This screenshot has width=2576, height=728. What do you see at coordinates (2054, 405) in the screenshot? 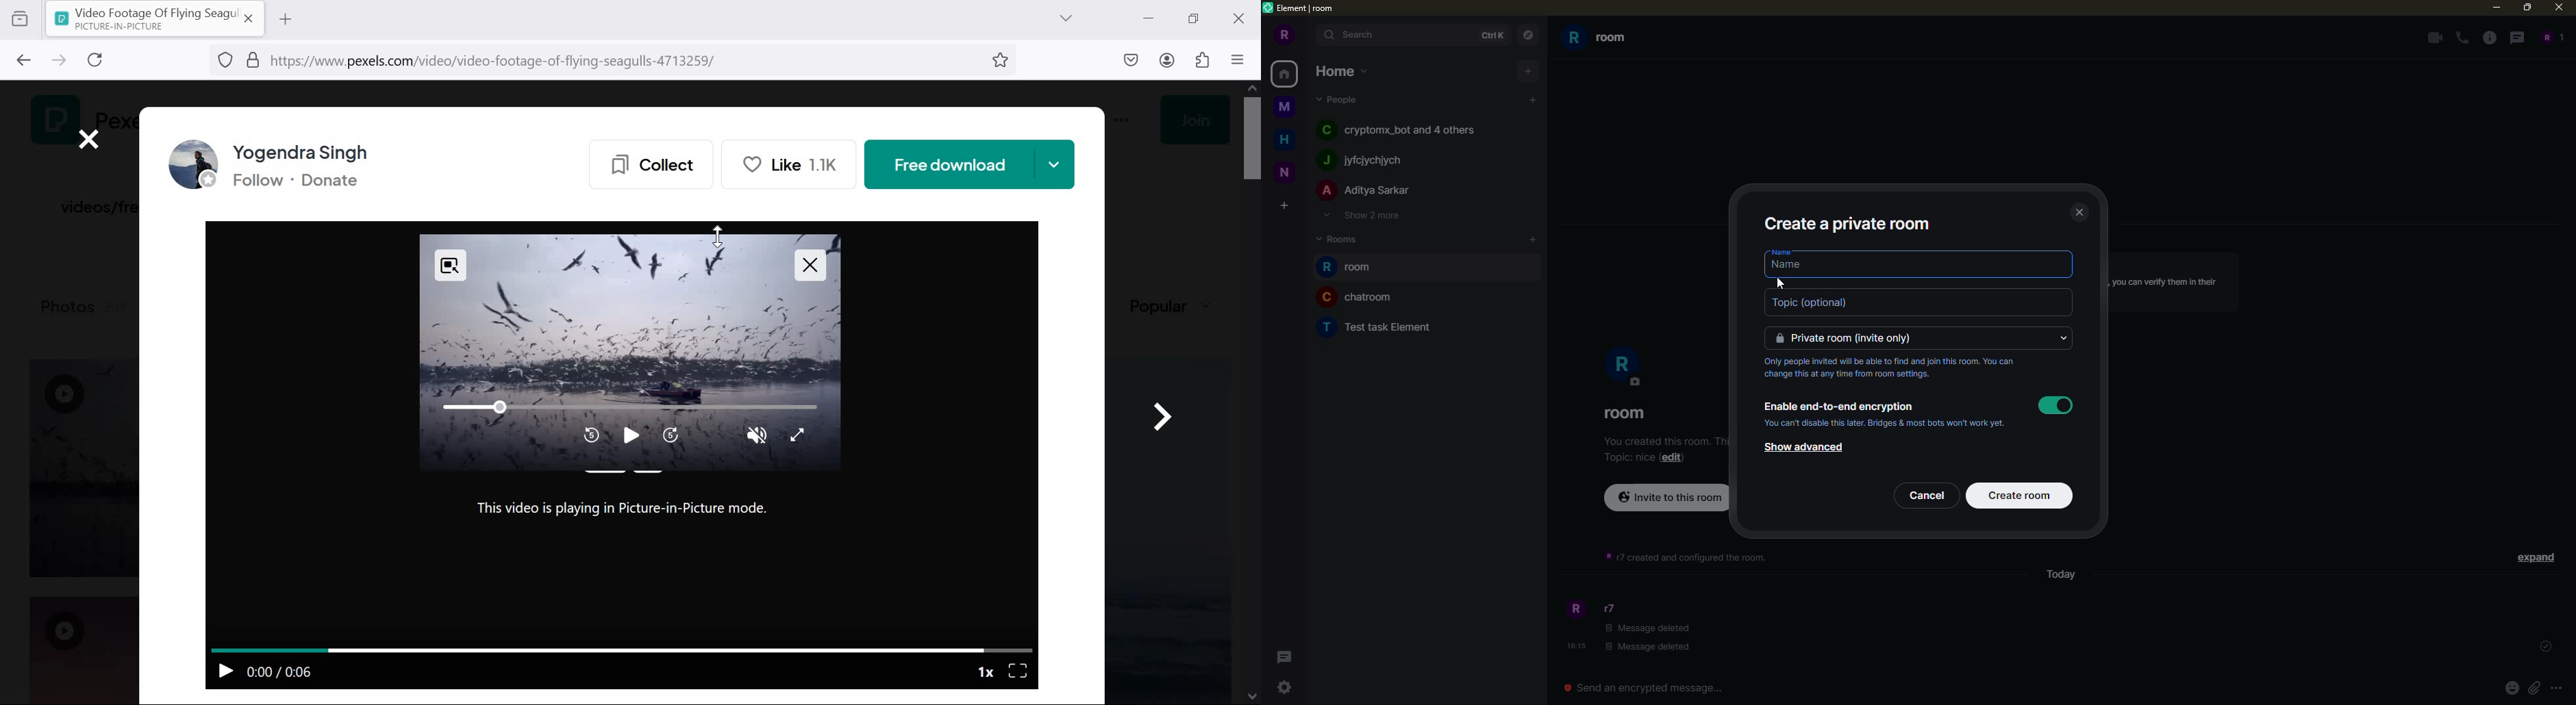
I see `enable` at bounding box center [2054, 405].